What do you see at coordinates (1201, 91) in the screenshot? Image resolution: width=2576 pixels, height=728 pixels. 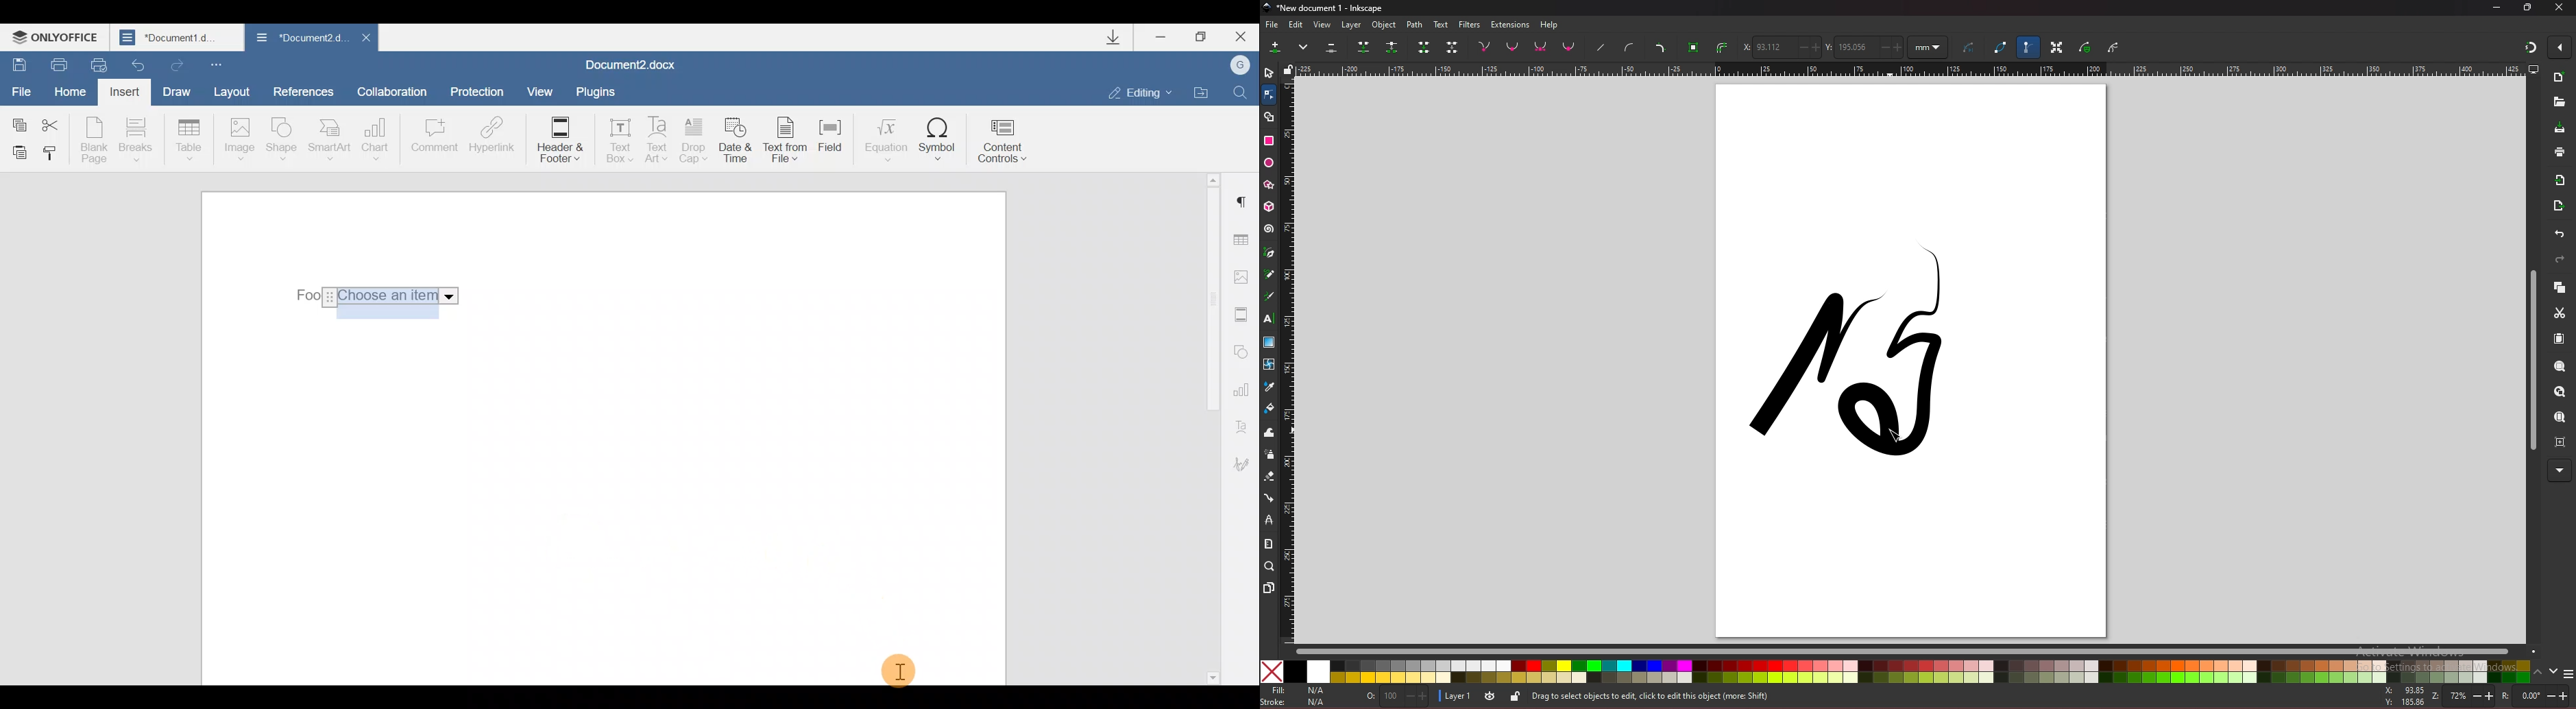 I see `Open file location` at bounding box center [1201, 91].